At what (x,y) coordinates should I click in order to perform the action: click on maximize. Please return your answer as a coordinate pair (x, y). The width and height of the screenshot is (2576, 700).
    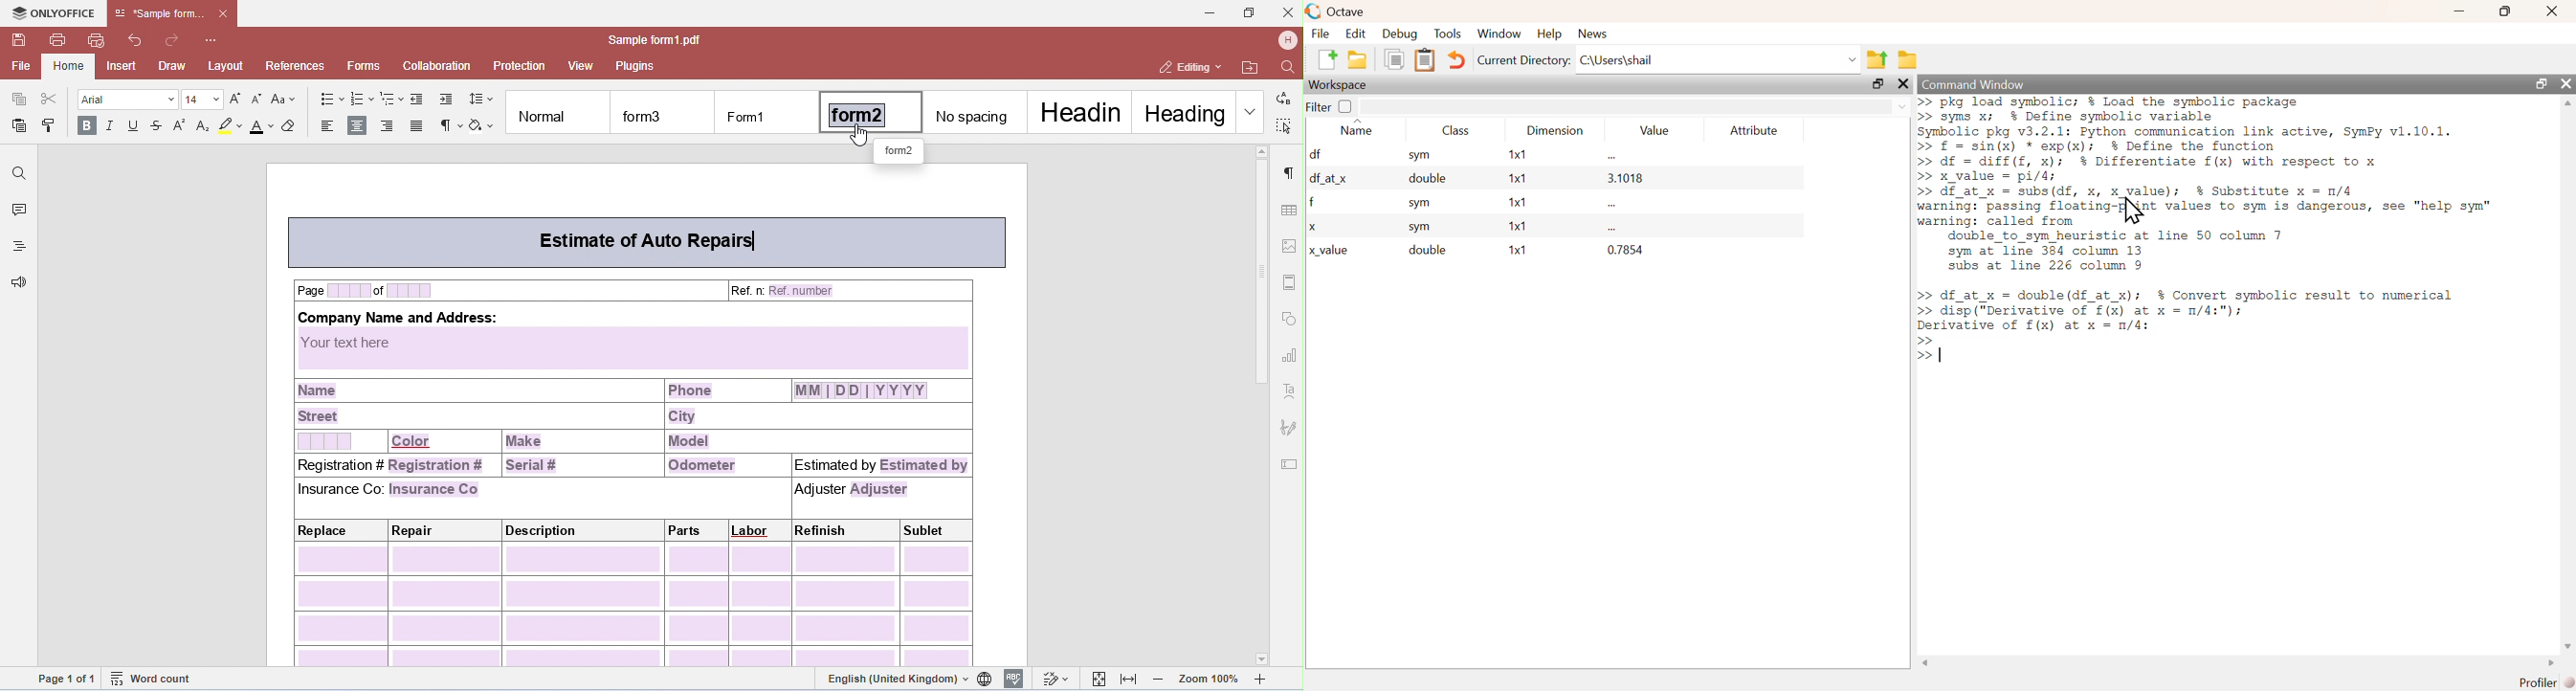
    Looking at the image, I should click on (2505, 12).